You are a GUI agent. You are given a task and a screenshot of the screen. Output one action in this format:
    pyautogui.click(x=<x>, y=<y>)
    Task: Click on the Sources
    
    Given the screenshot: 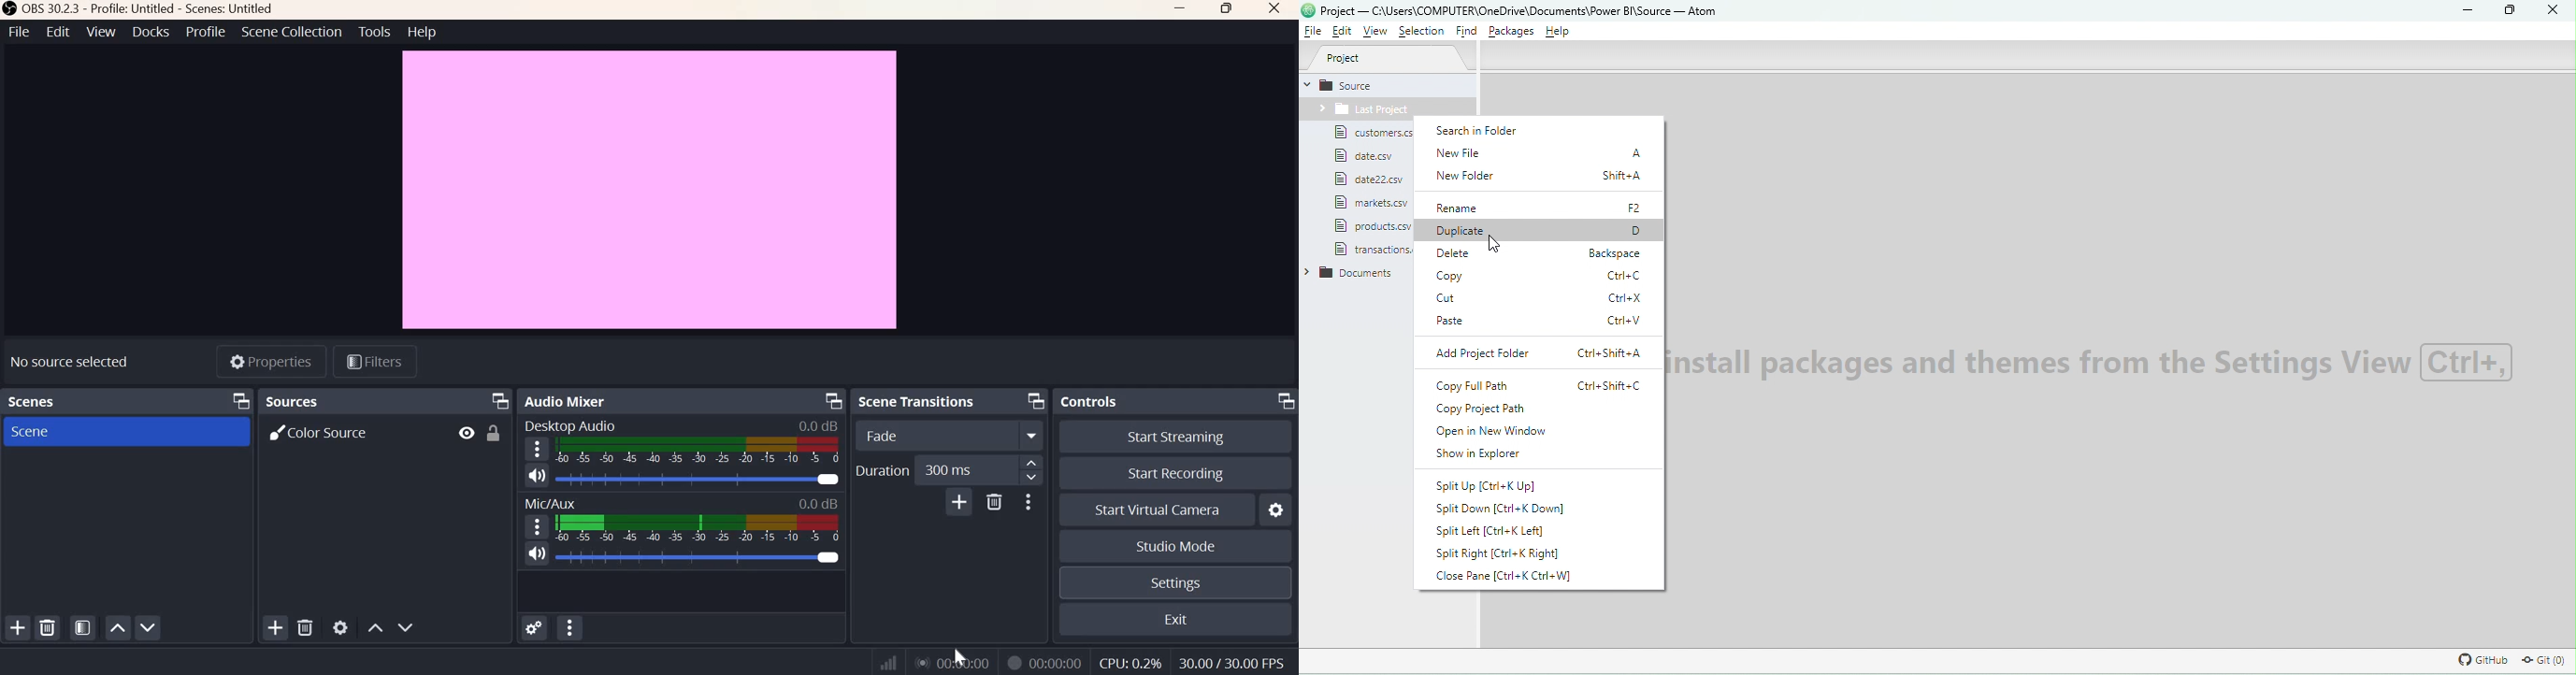 What is the action you would take?
    pyautogui.click(x=296, y=402)
    